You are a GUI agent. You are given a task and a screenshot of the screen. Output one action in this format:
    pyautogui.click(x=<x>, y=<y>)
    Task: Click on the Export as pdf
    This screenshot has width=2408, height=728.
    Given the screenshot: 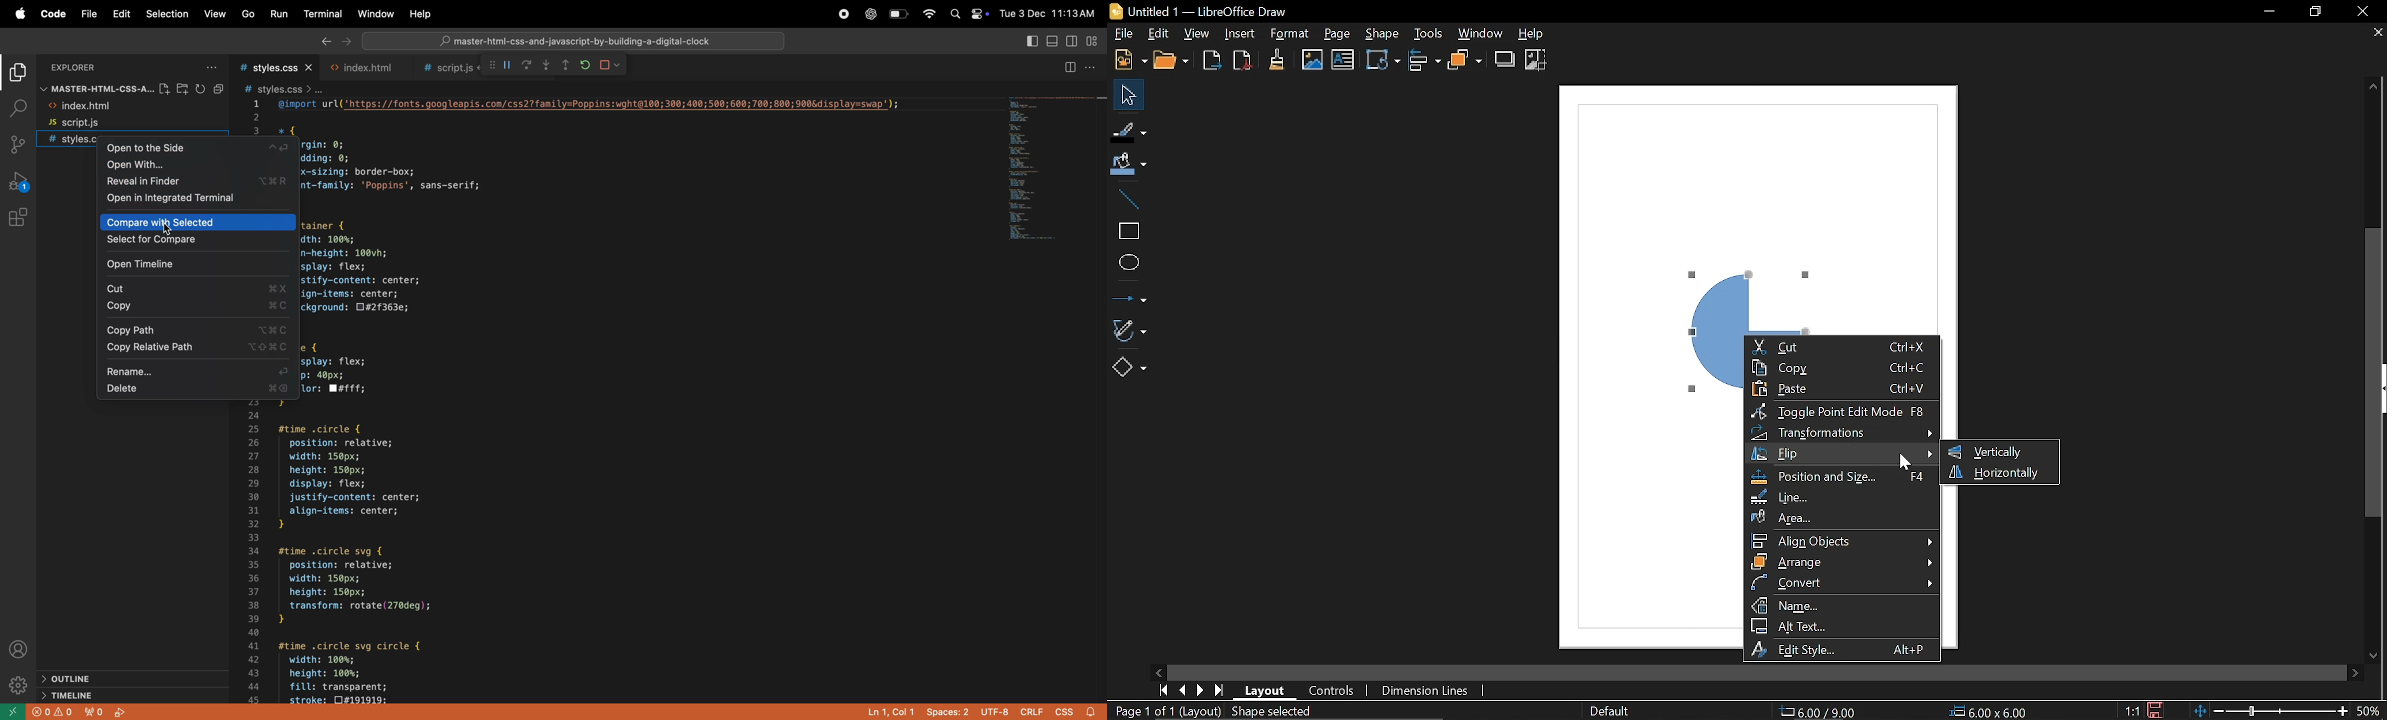 What is the action you would take?
    pyautogui.click(x=1241, y=60)
    